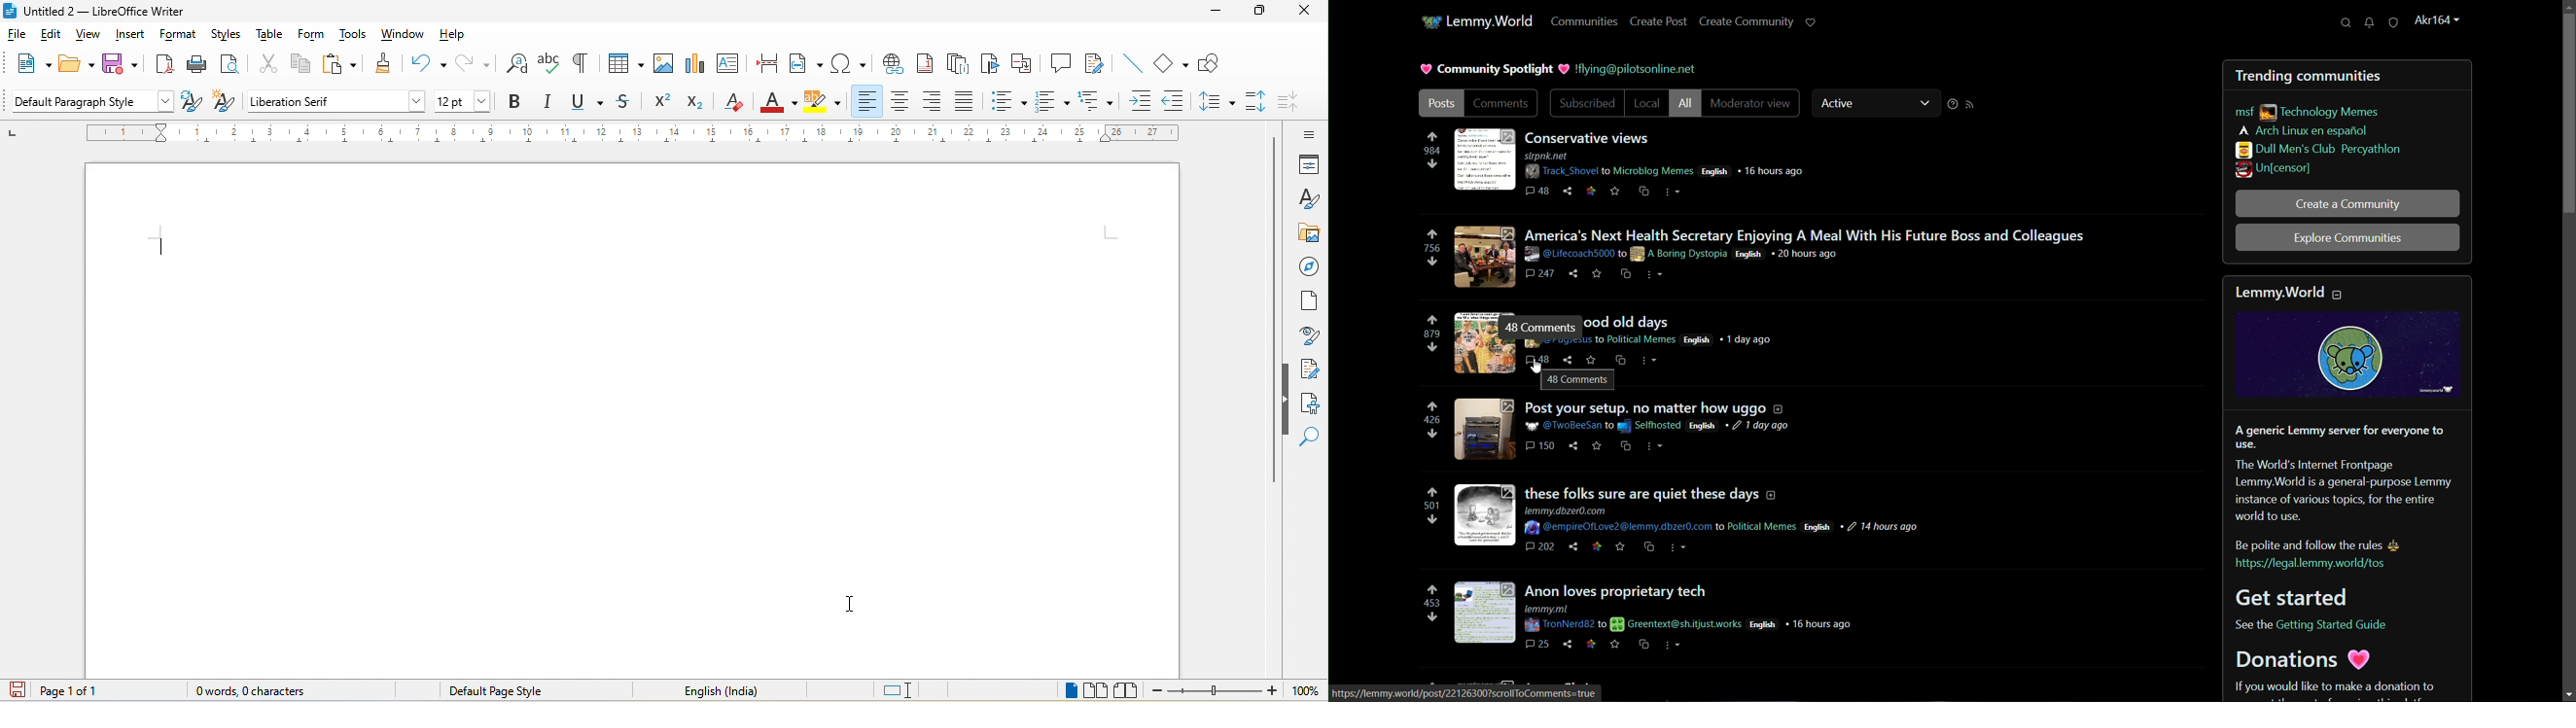  I want to click on find, so click(1313, 439).